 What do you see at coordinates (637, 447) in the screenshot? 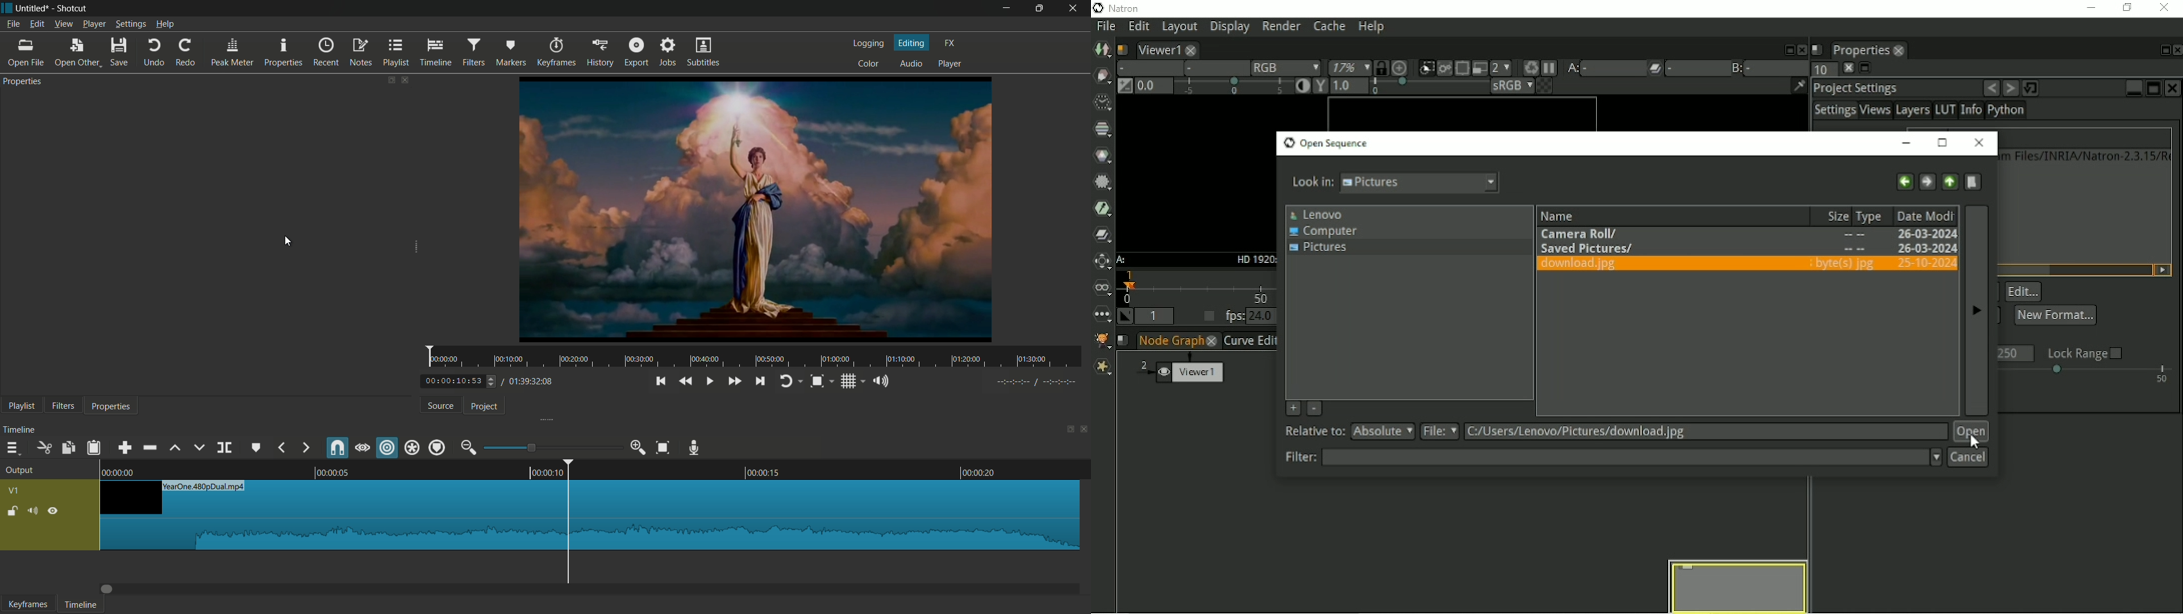
I see `zoom in` at bounding box center [637, 447].